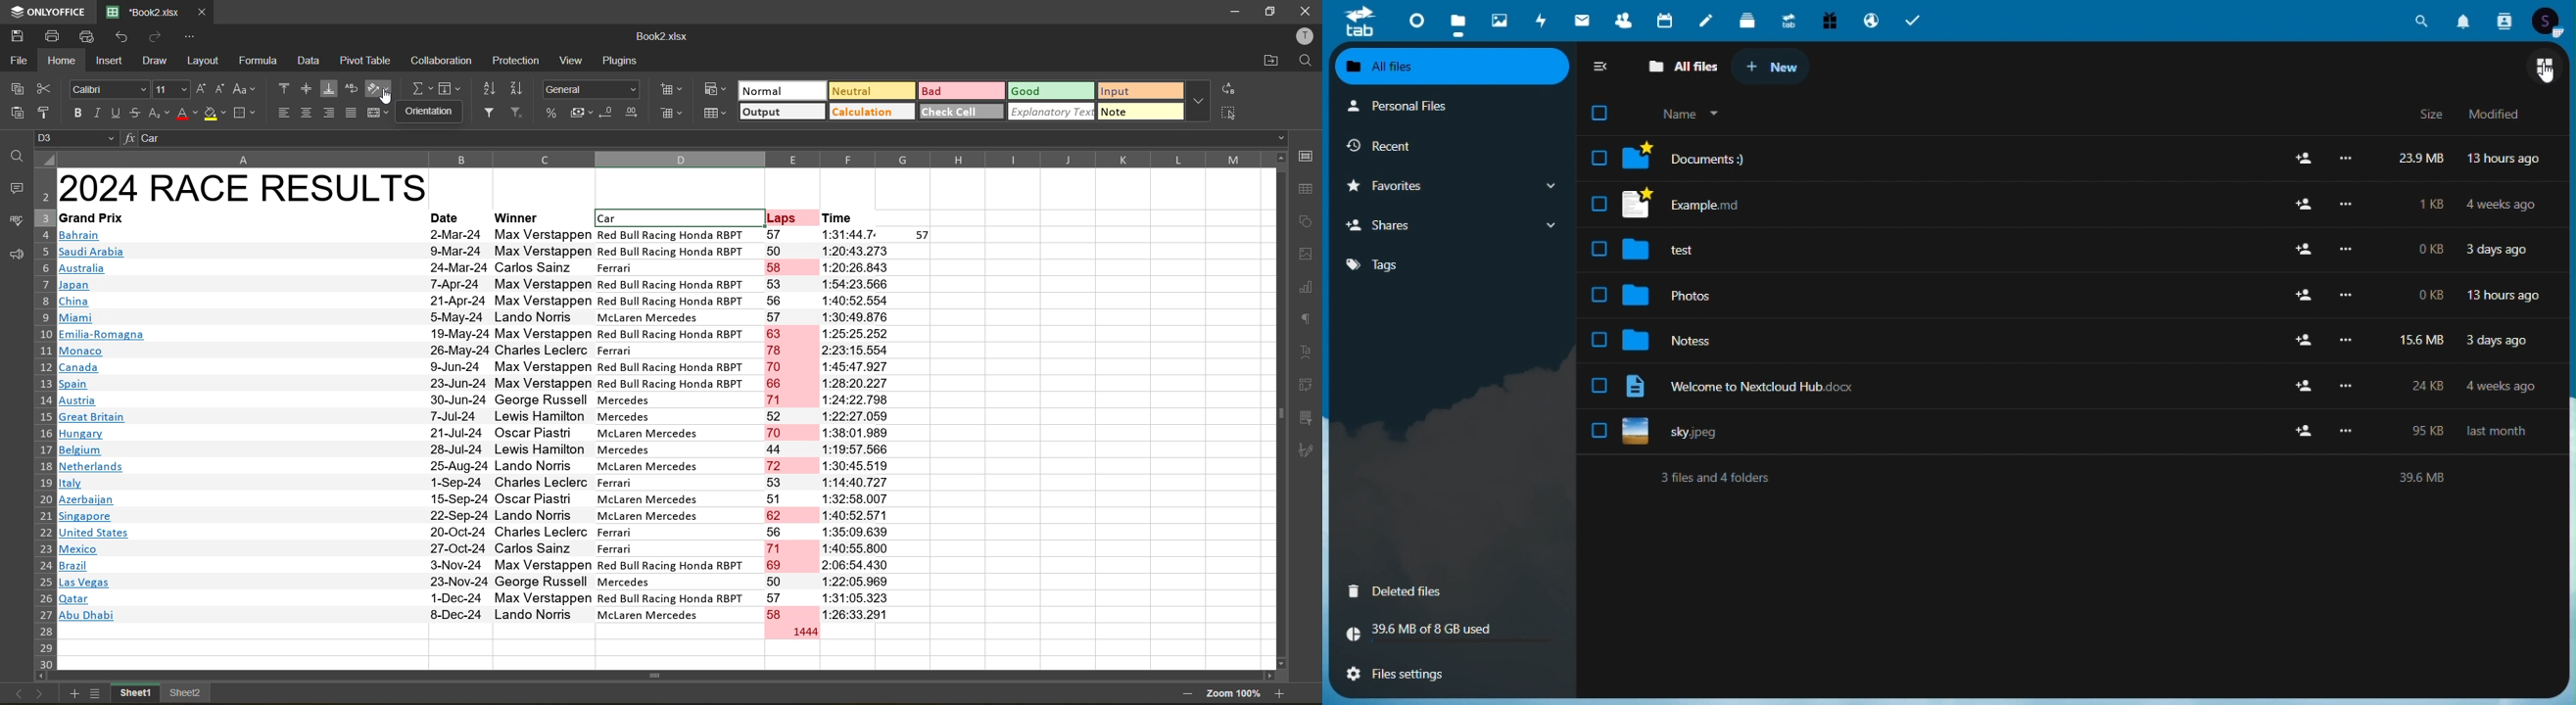 This screenshot has width=2576, height=728. I want to click on deleted files, so click(1422, 593).